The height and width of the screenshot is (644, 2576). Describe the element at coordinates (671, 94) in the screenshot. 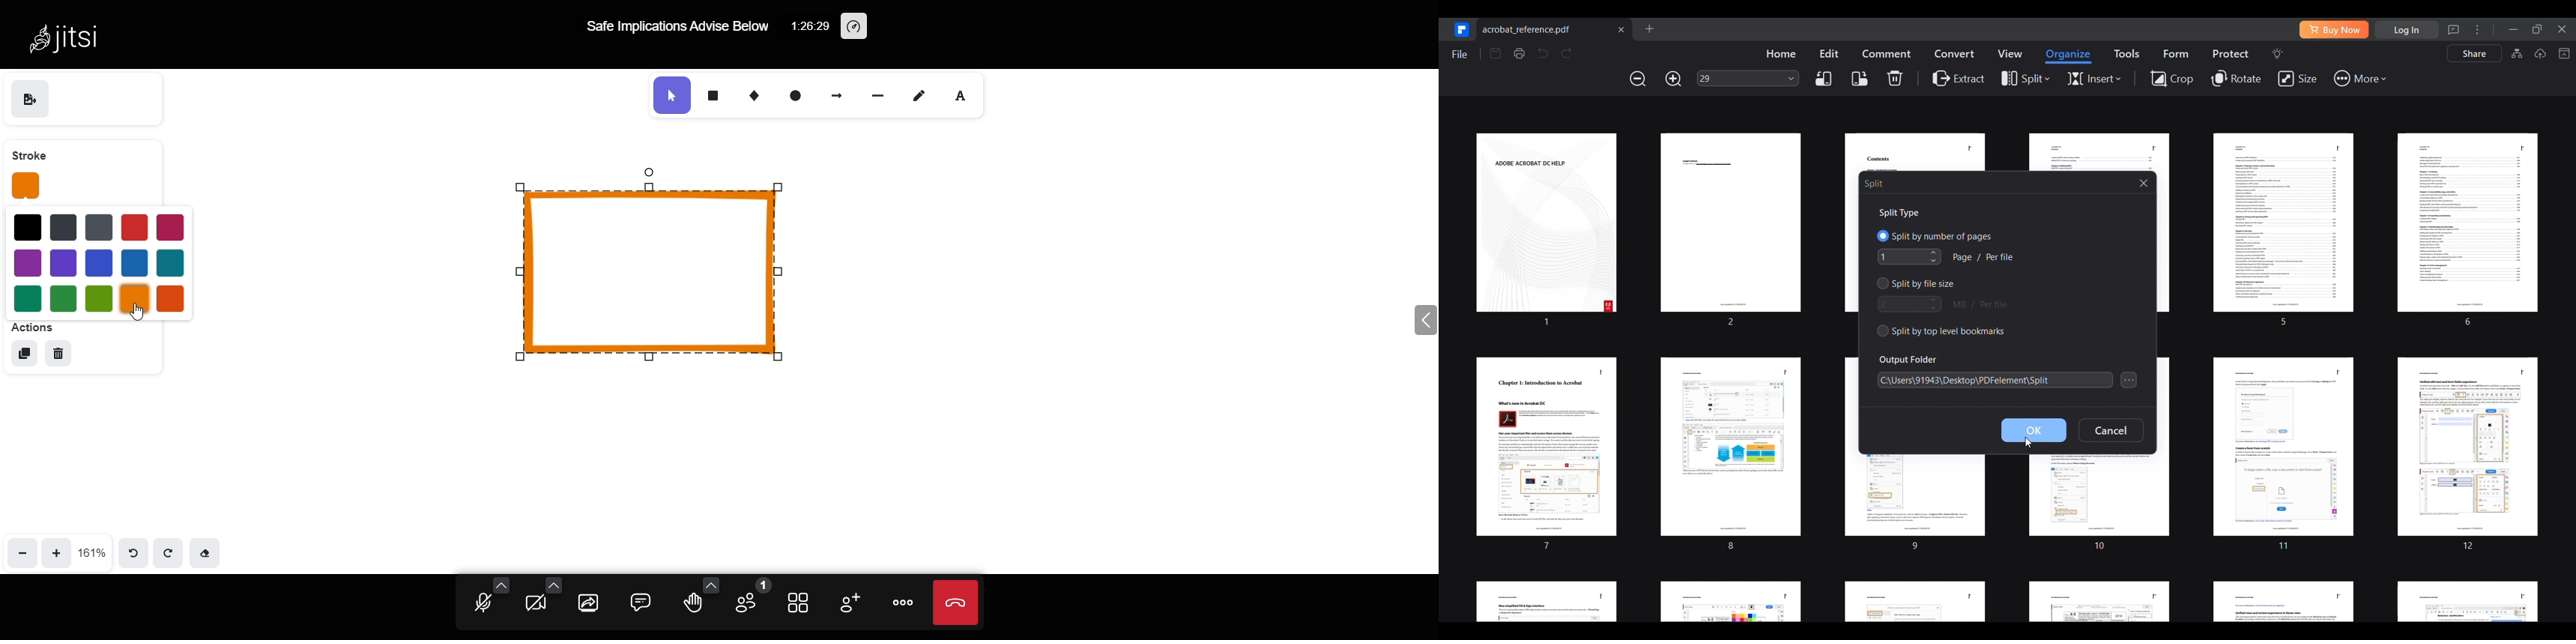

I see `selection` at that location.